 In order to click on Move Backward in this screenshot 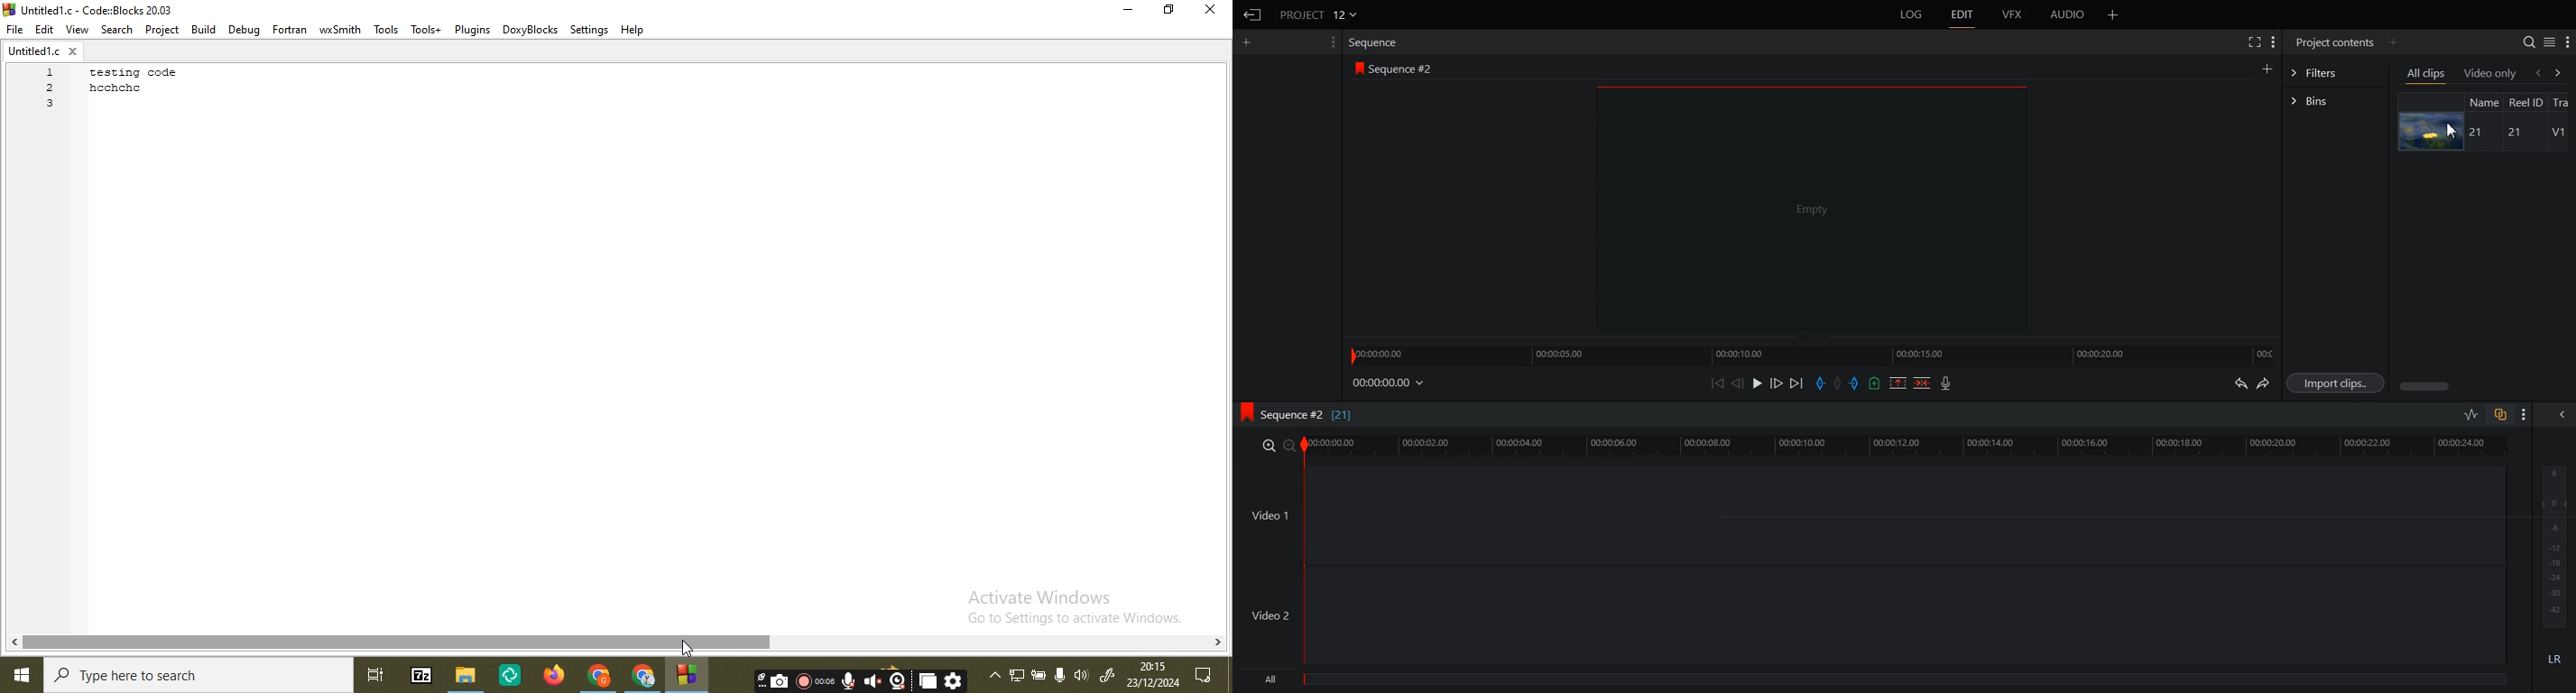, I will do `click(1717, 383)`.